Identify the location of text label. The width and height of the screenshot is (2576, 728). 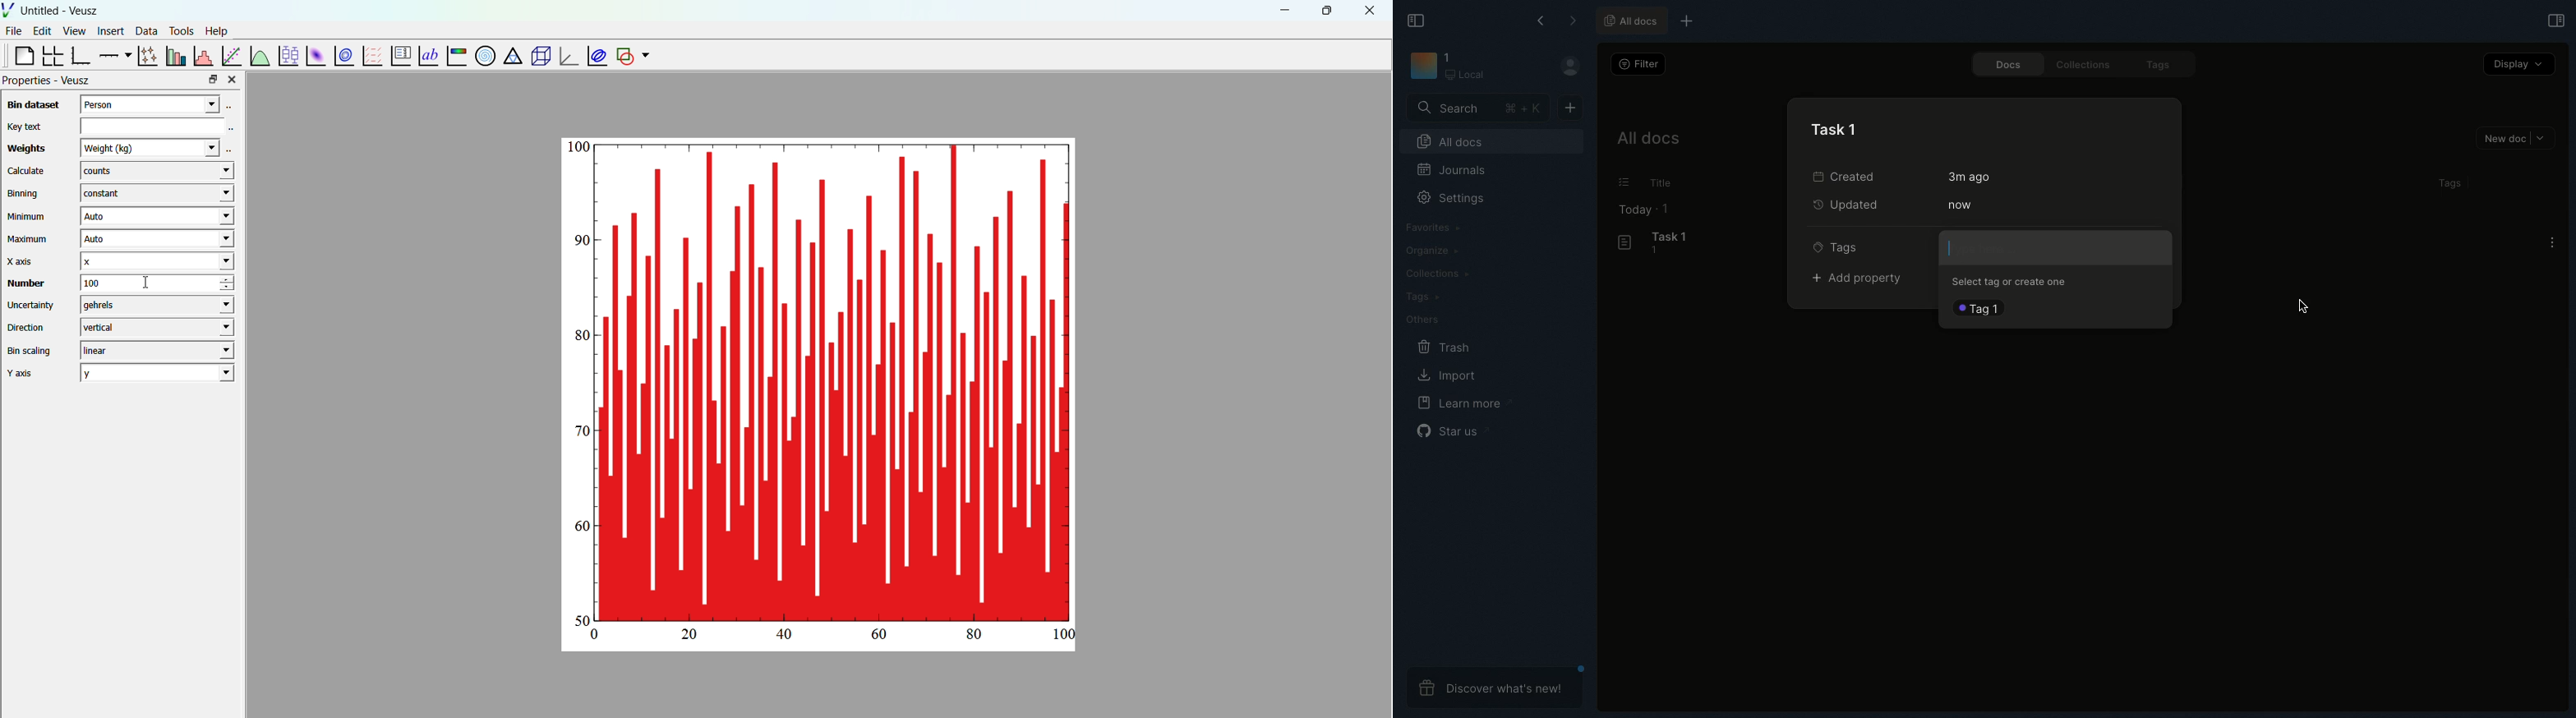
(427, 54).